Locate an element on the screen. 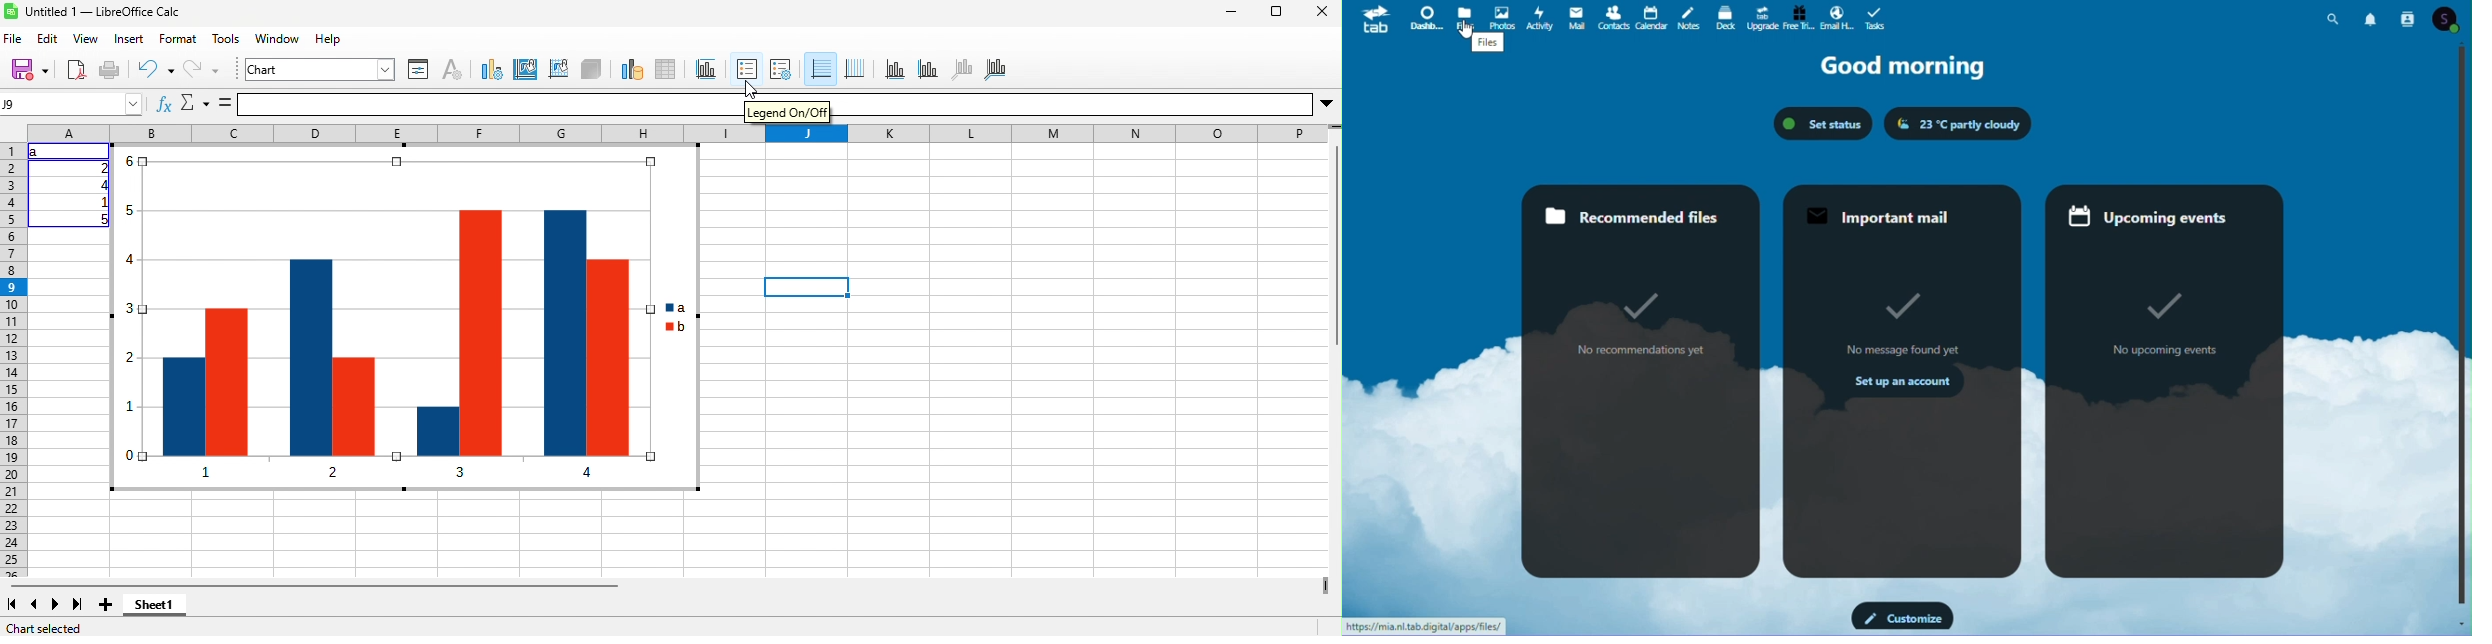 This screenshot has height=644, width=2492. Upgrade is located at coordinates (1762, 19).